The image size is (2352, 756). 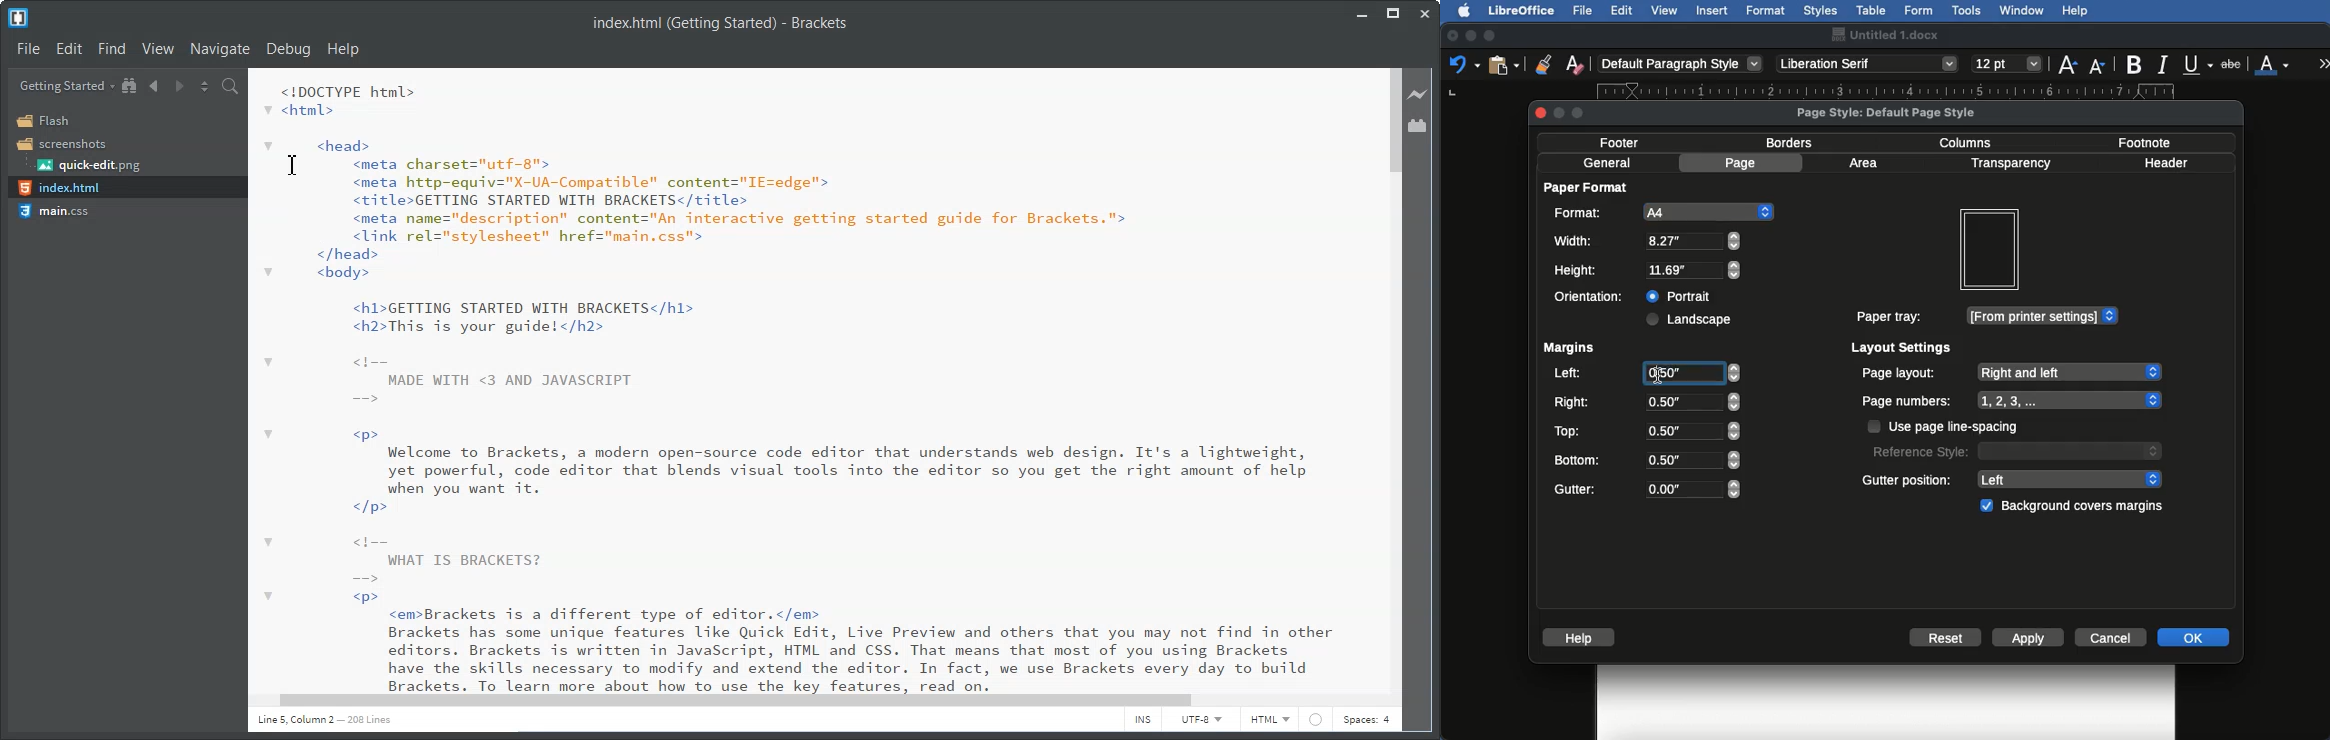 I want to click on Italics, so click(x=2166, y=63).